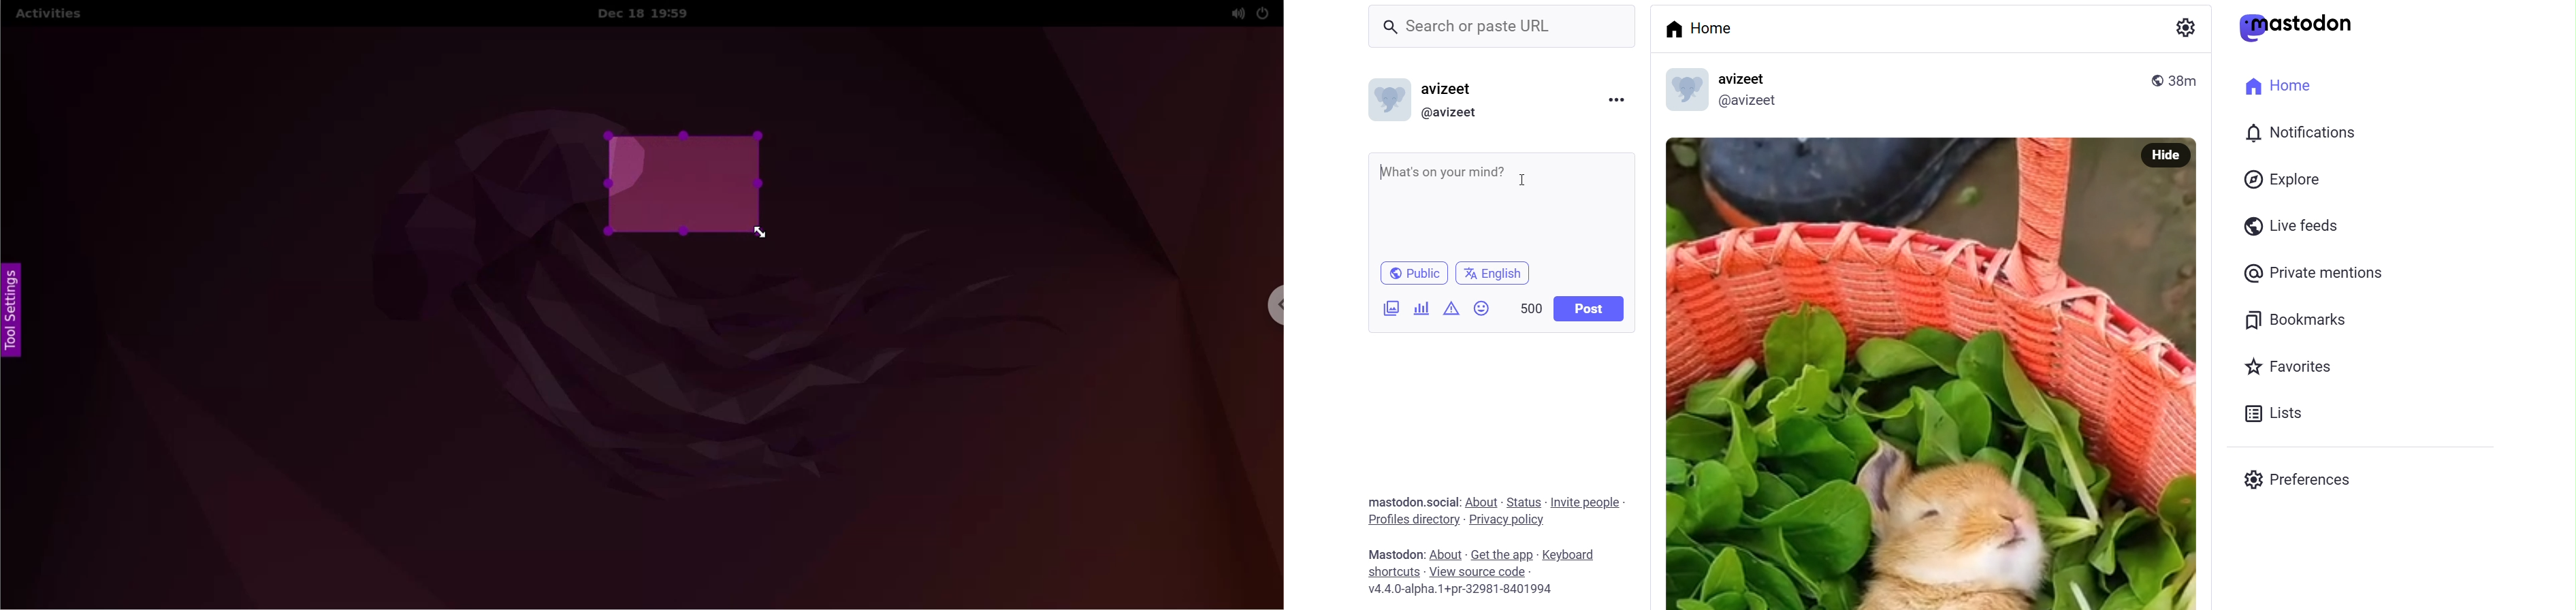 The width and height of the screenshot is (2576, 616). I want to click on Search or paste URL, so click(1504, 27).